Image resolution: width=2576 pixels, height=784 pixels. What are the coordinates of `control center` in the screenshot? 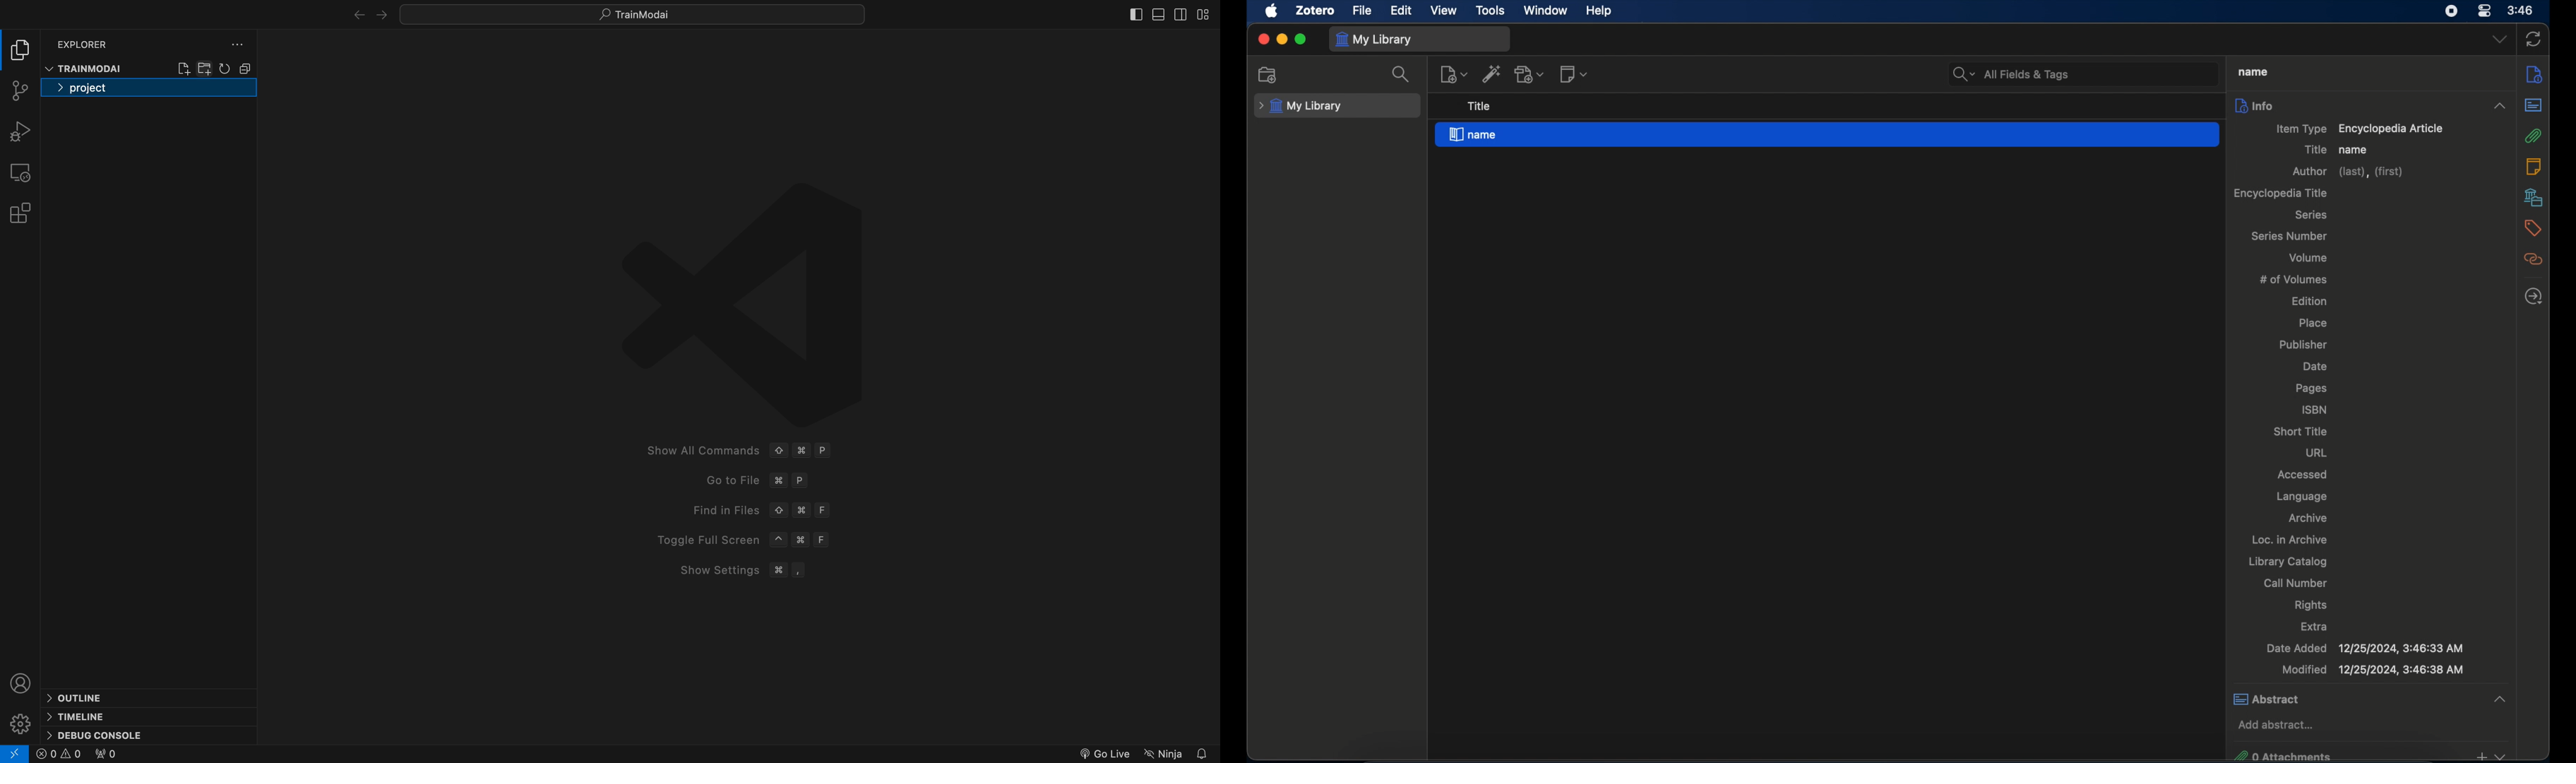 It's located at (2484, 11).